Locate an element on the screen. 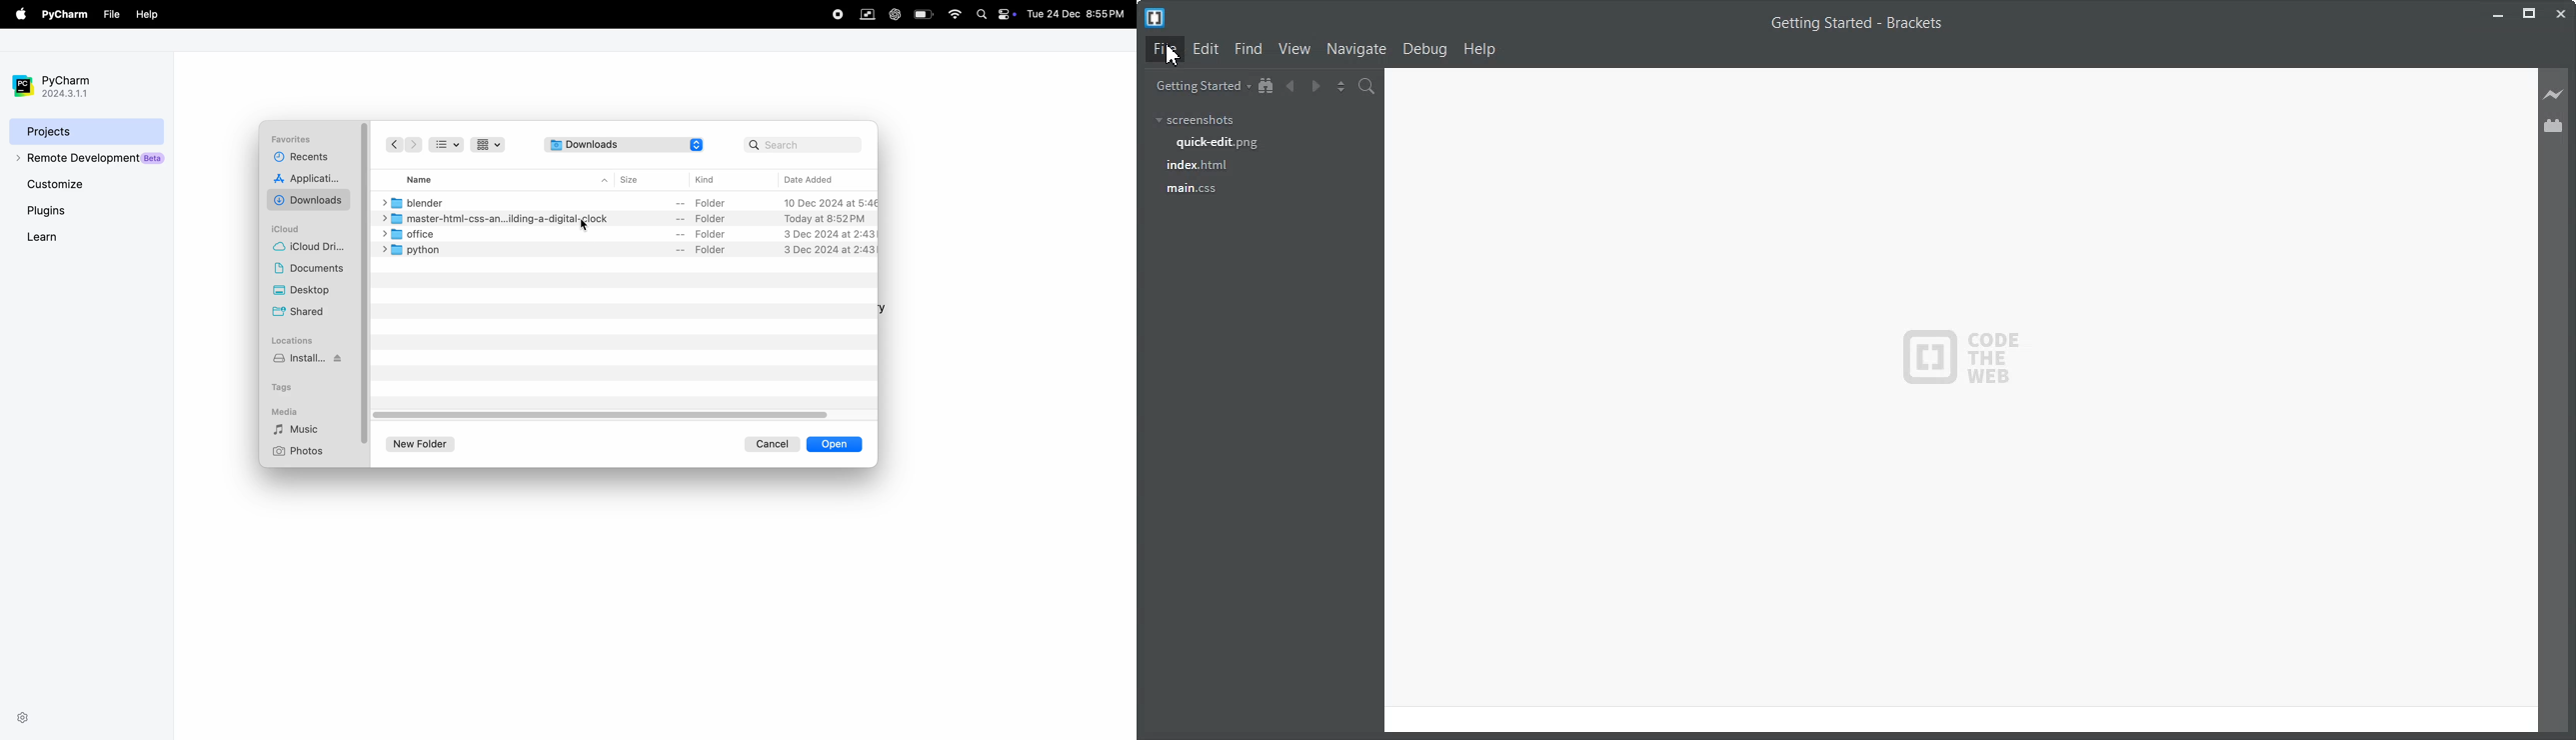 The width and height of the screenshot is (2576, 756). main.css is located at coordinates (1193, 188).